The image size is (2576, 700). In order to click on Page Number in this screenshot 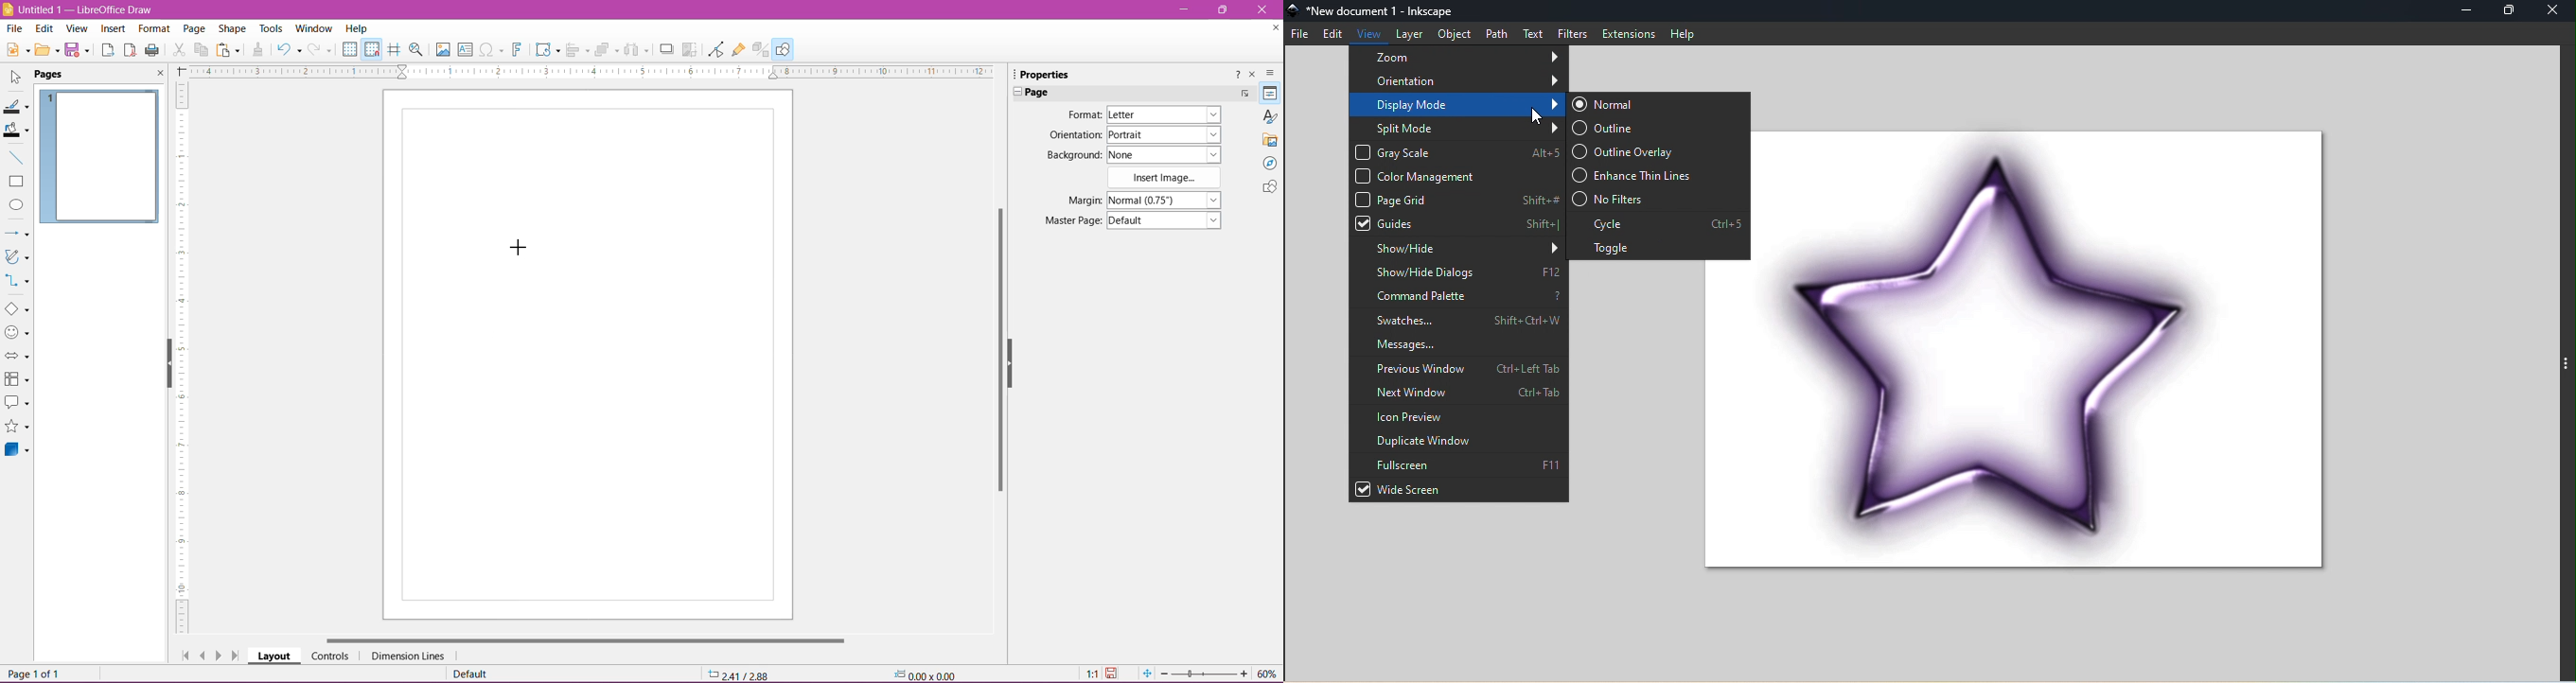, I will do `click(37, 673)`.